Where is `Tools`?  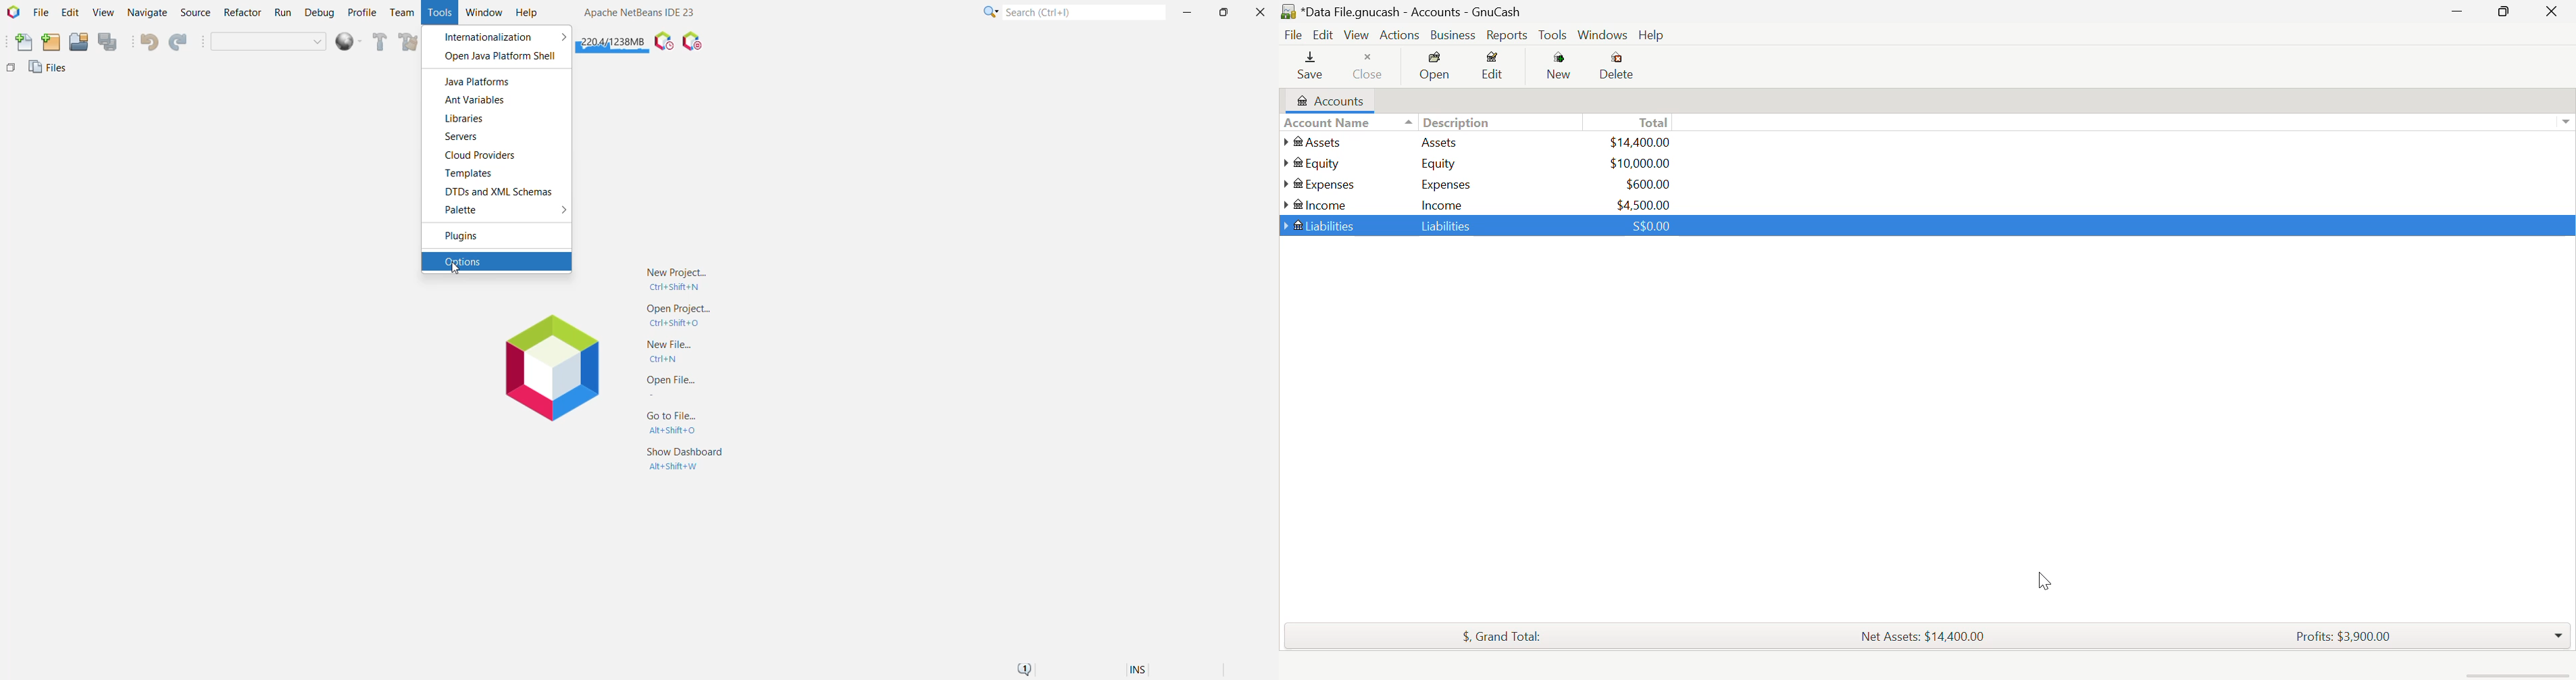 Tools is located at coordinates (1554, 36).